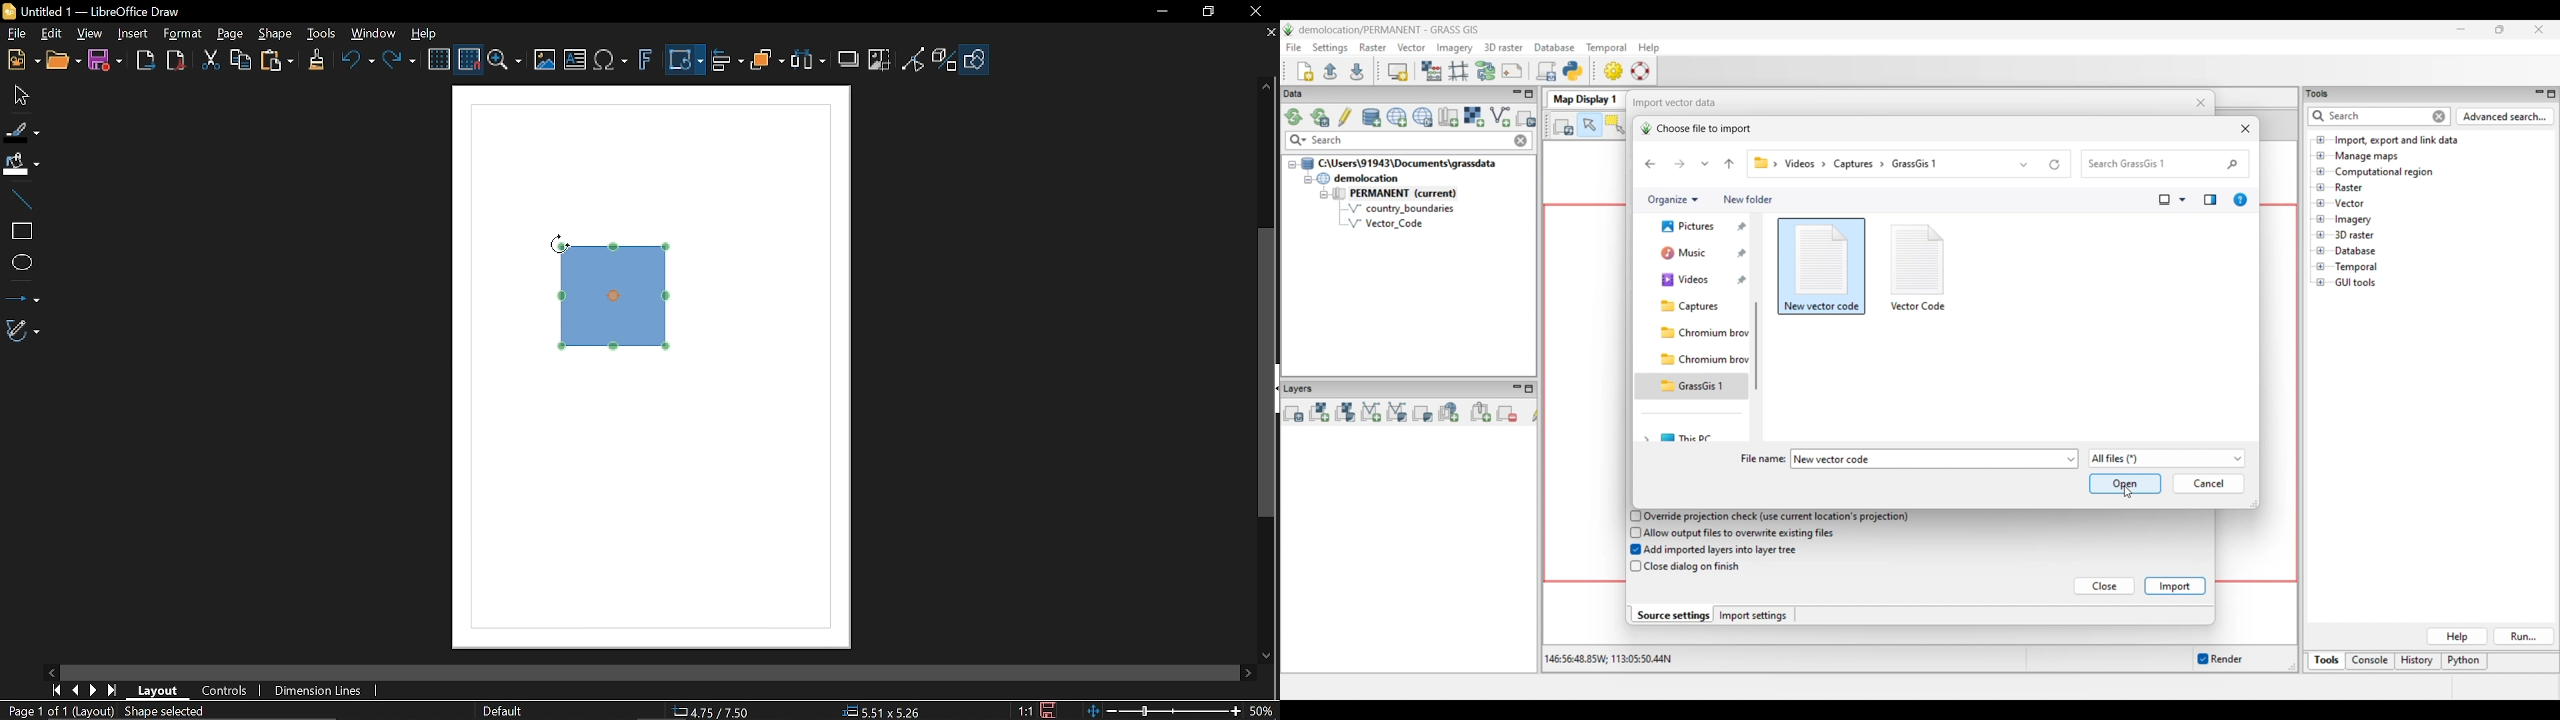 Image resolution: width=2576 pixels, height=728 pixels. What do you see at coordinates (1262, 709) in the screenshot?
I see `50% (Current zoom)` at bounding box center [1262, 709].